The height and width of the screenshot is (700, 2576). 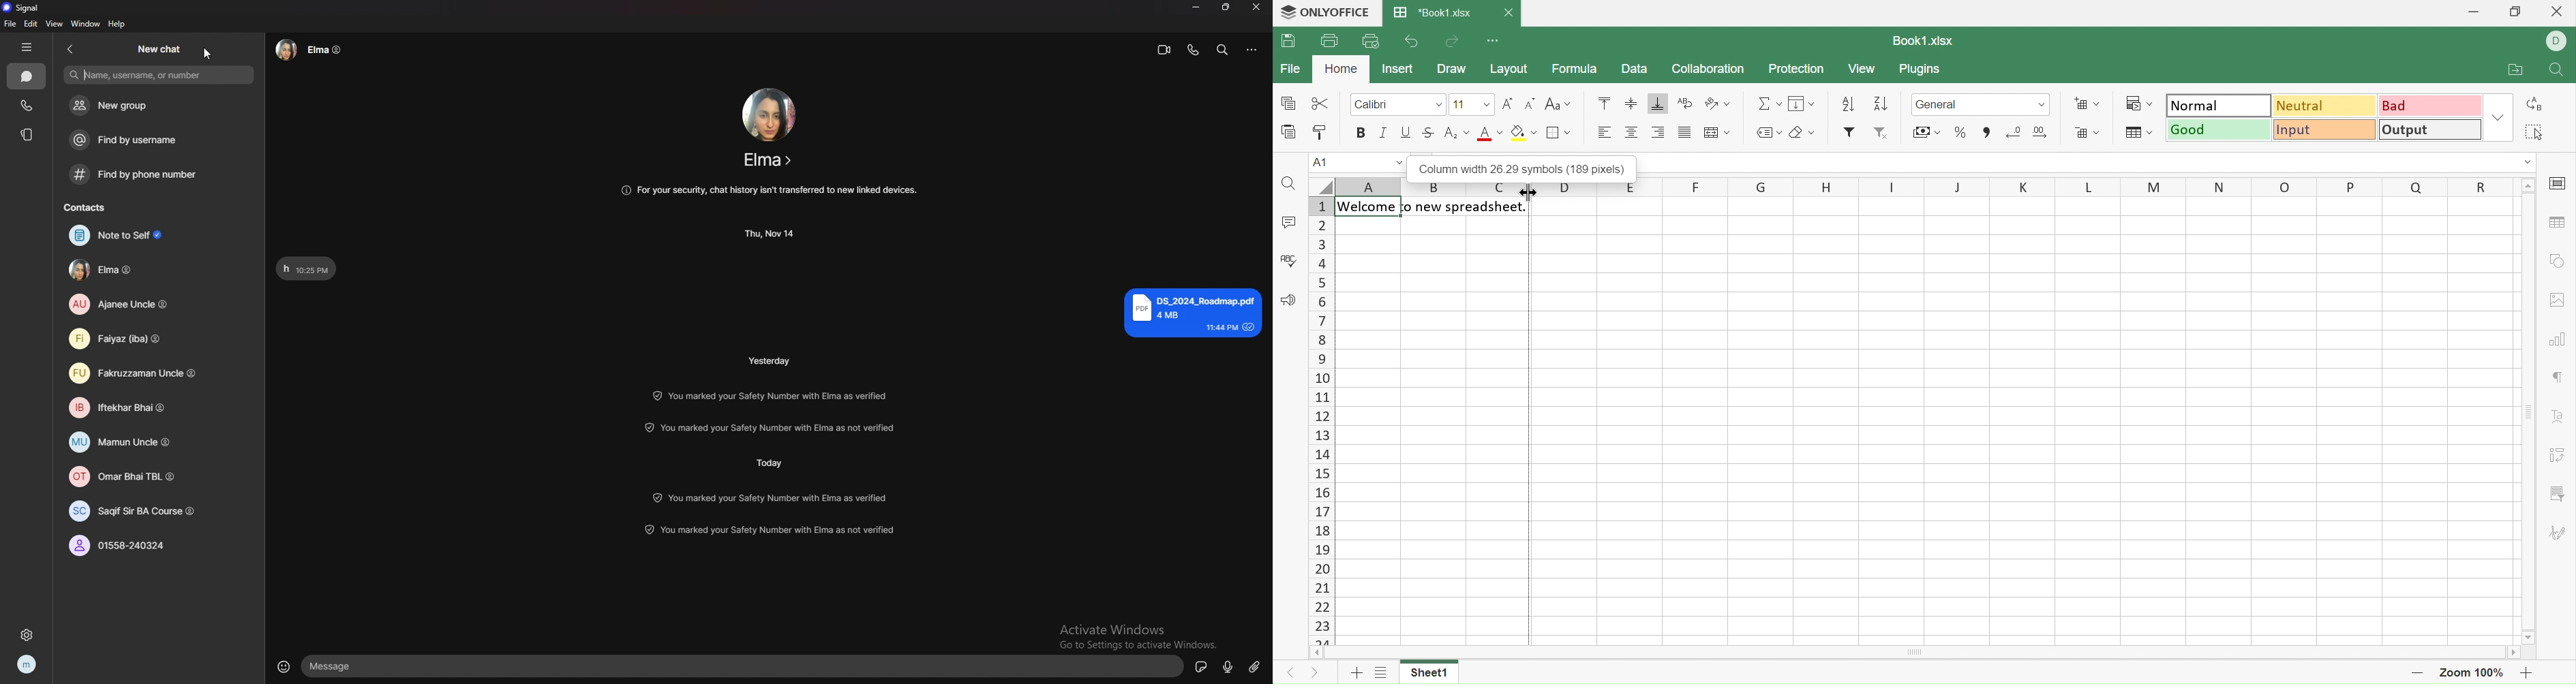 What do you see at coordinates (1559, 104) in the screenshot?
I see `Change case` at bounding box center [1559, 104].